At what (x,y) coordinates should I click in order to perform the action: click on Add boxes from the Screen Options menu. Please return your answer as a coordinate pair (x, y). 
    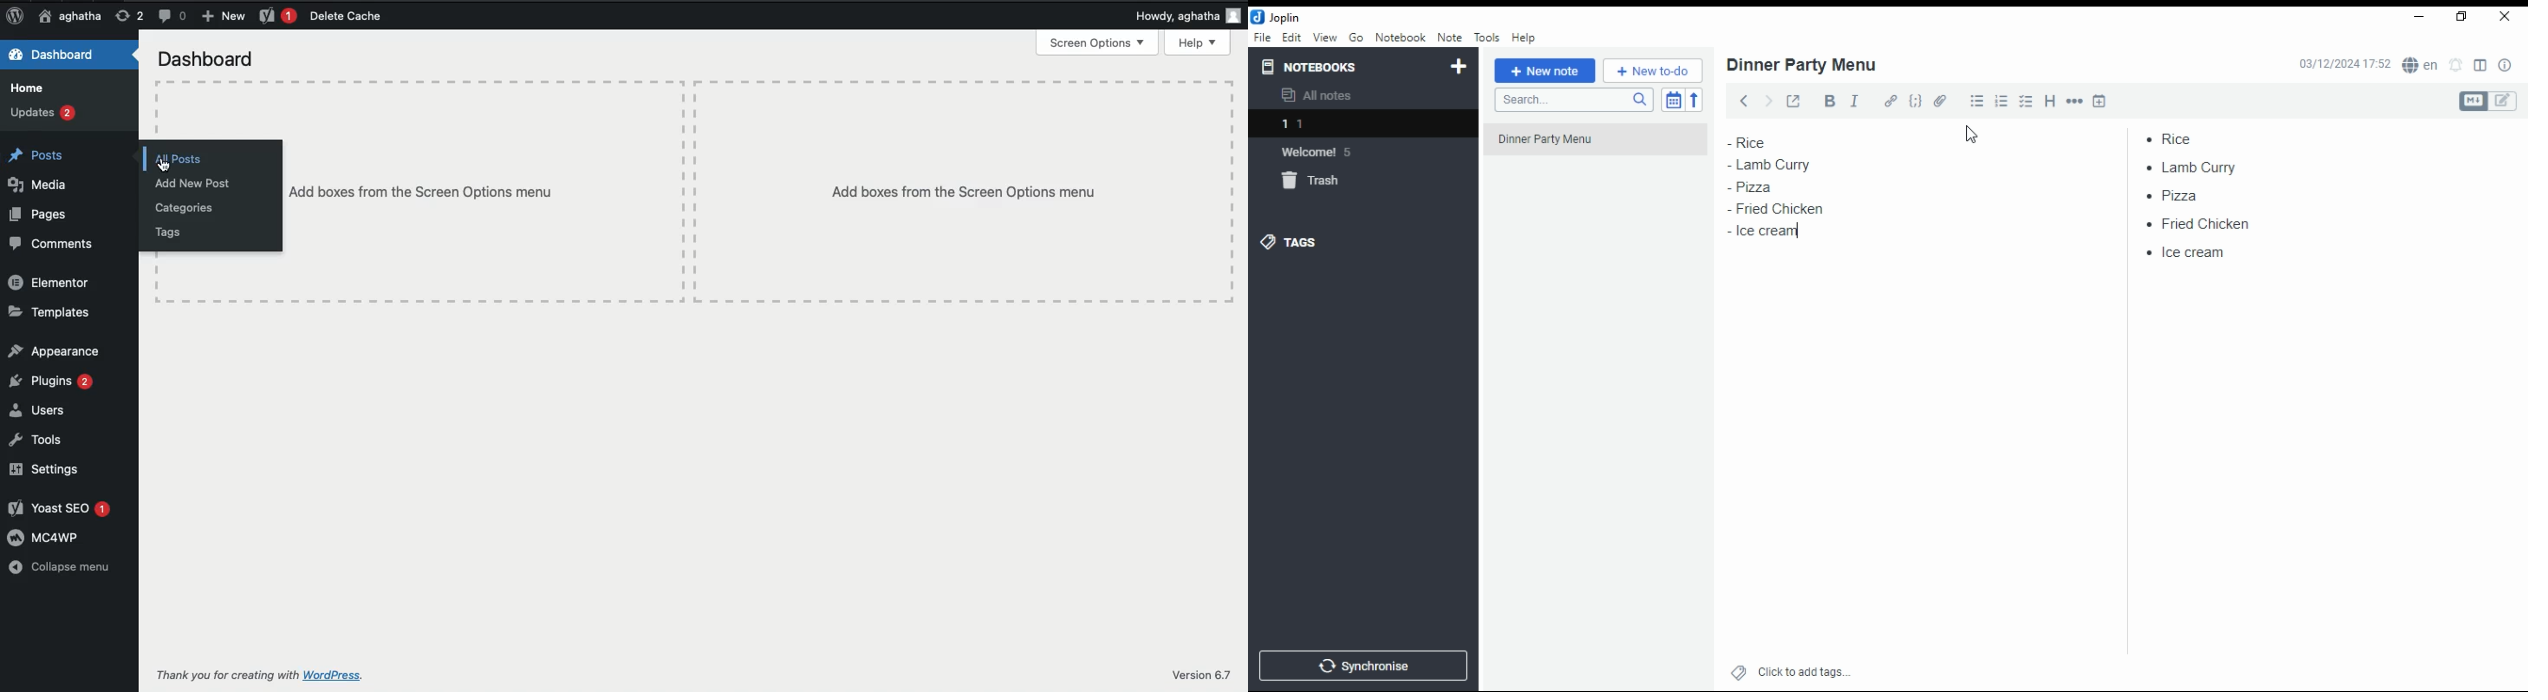
    Looking at the image, I should click on (423, 193).